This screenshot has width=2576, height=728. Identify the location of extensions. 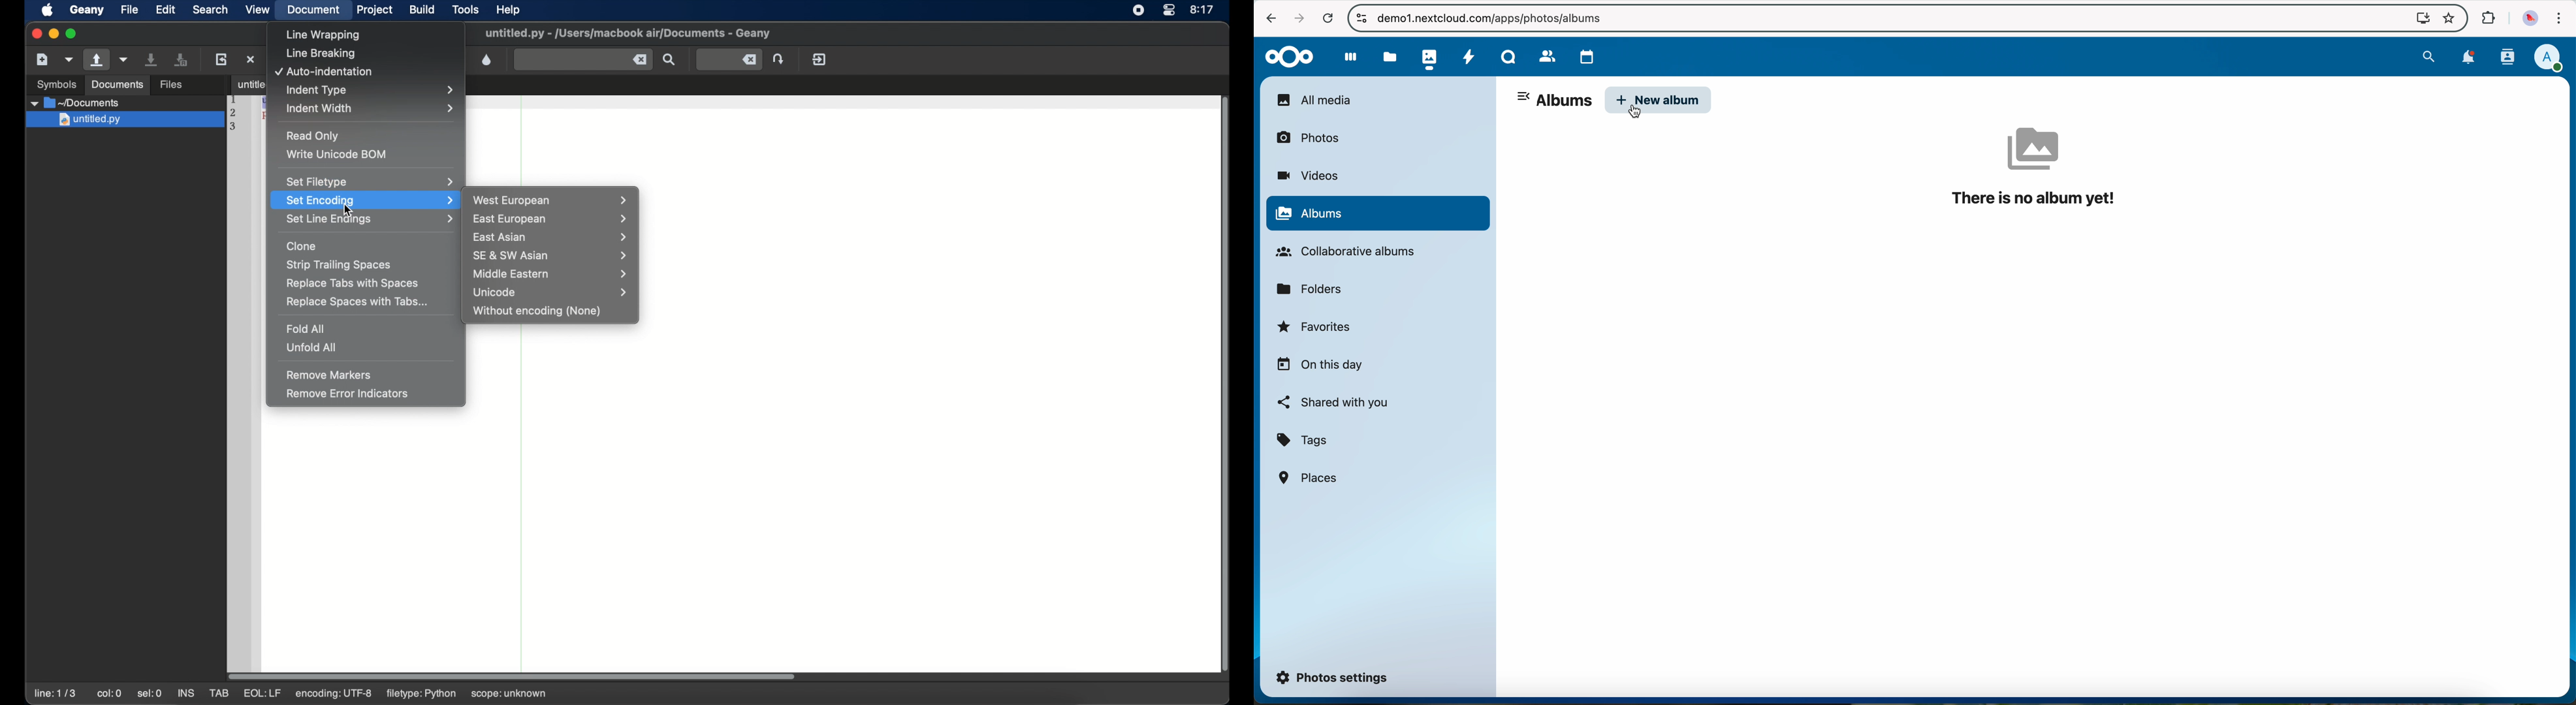
(2487, 18).